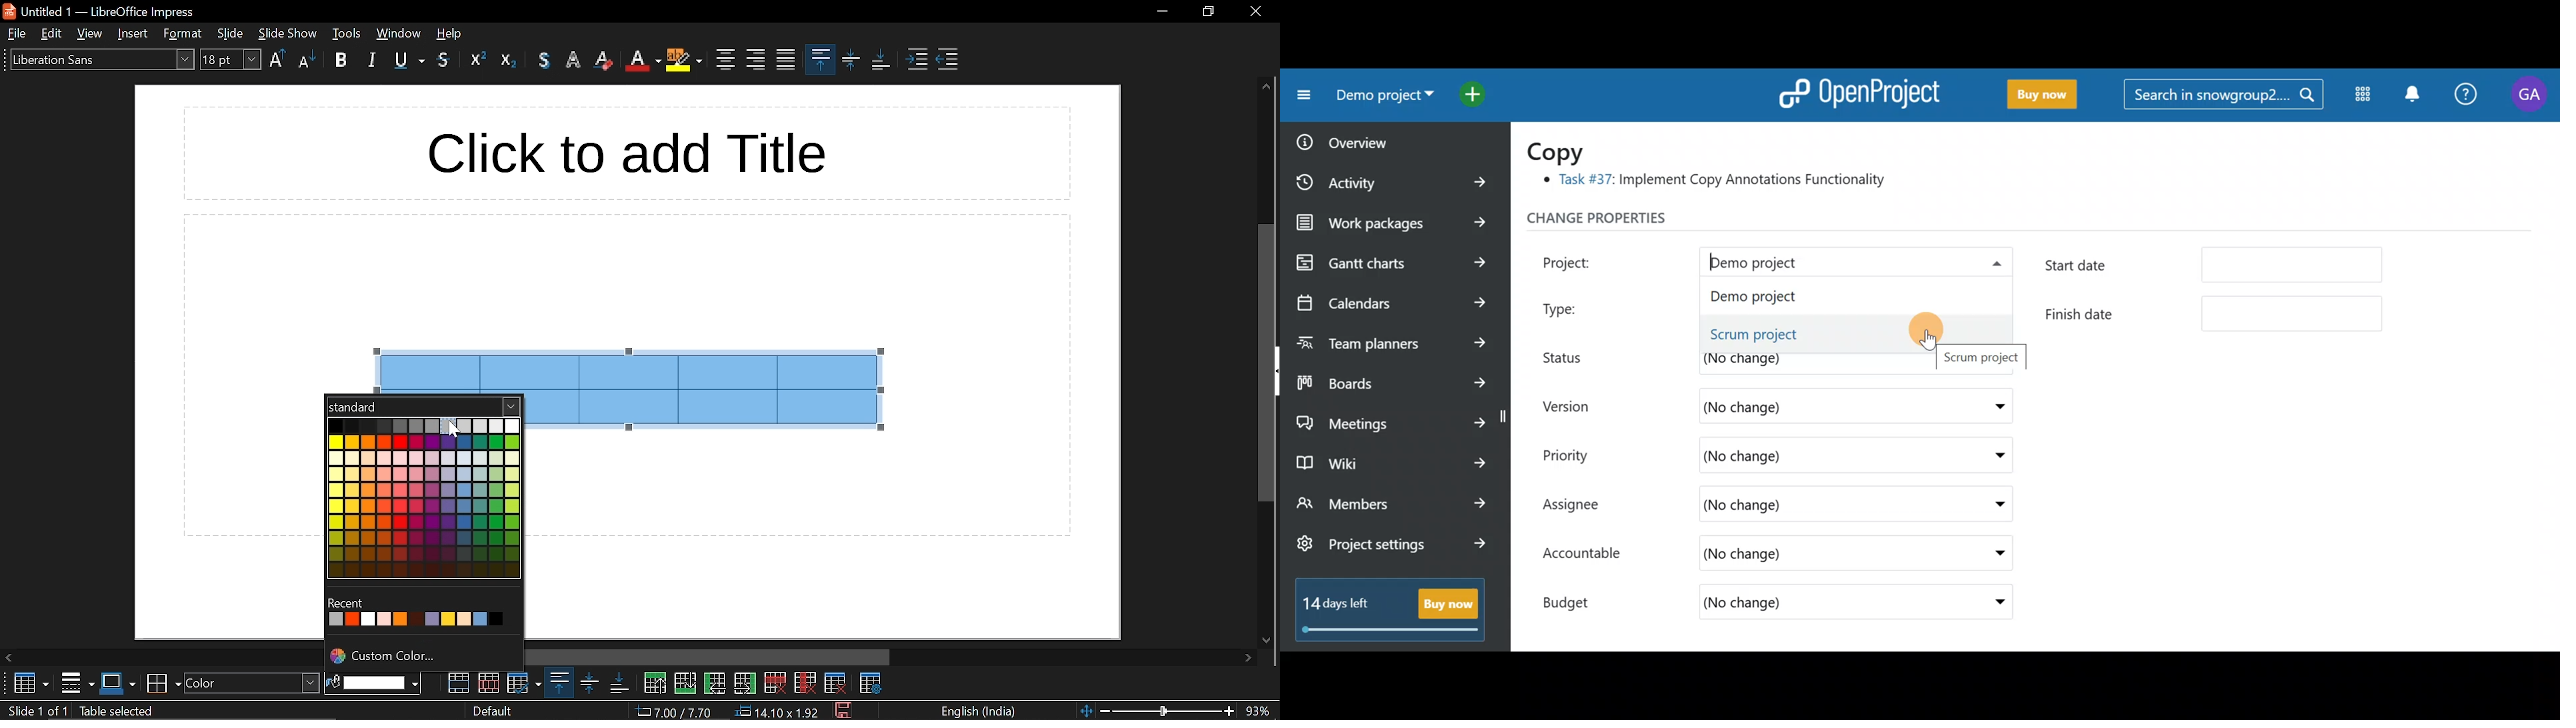  Describe the element at coordinates (2411, 95) in the screenshot. I see `Notification centre` at that location.